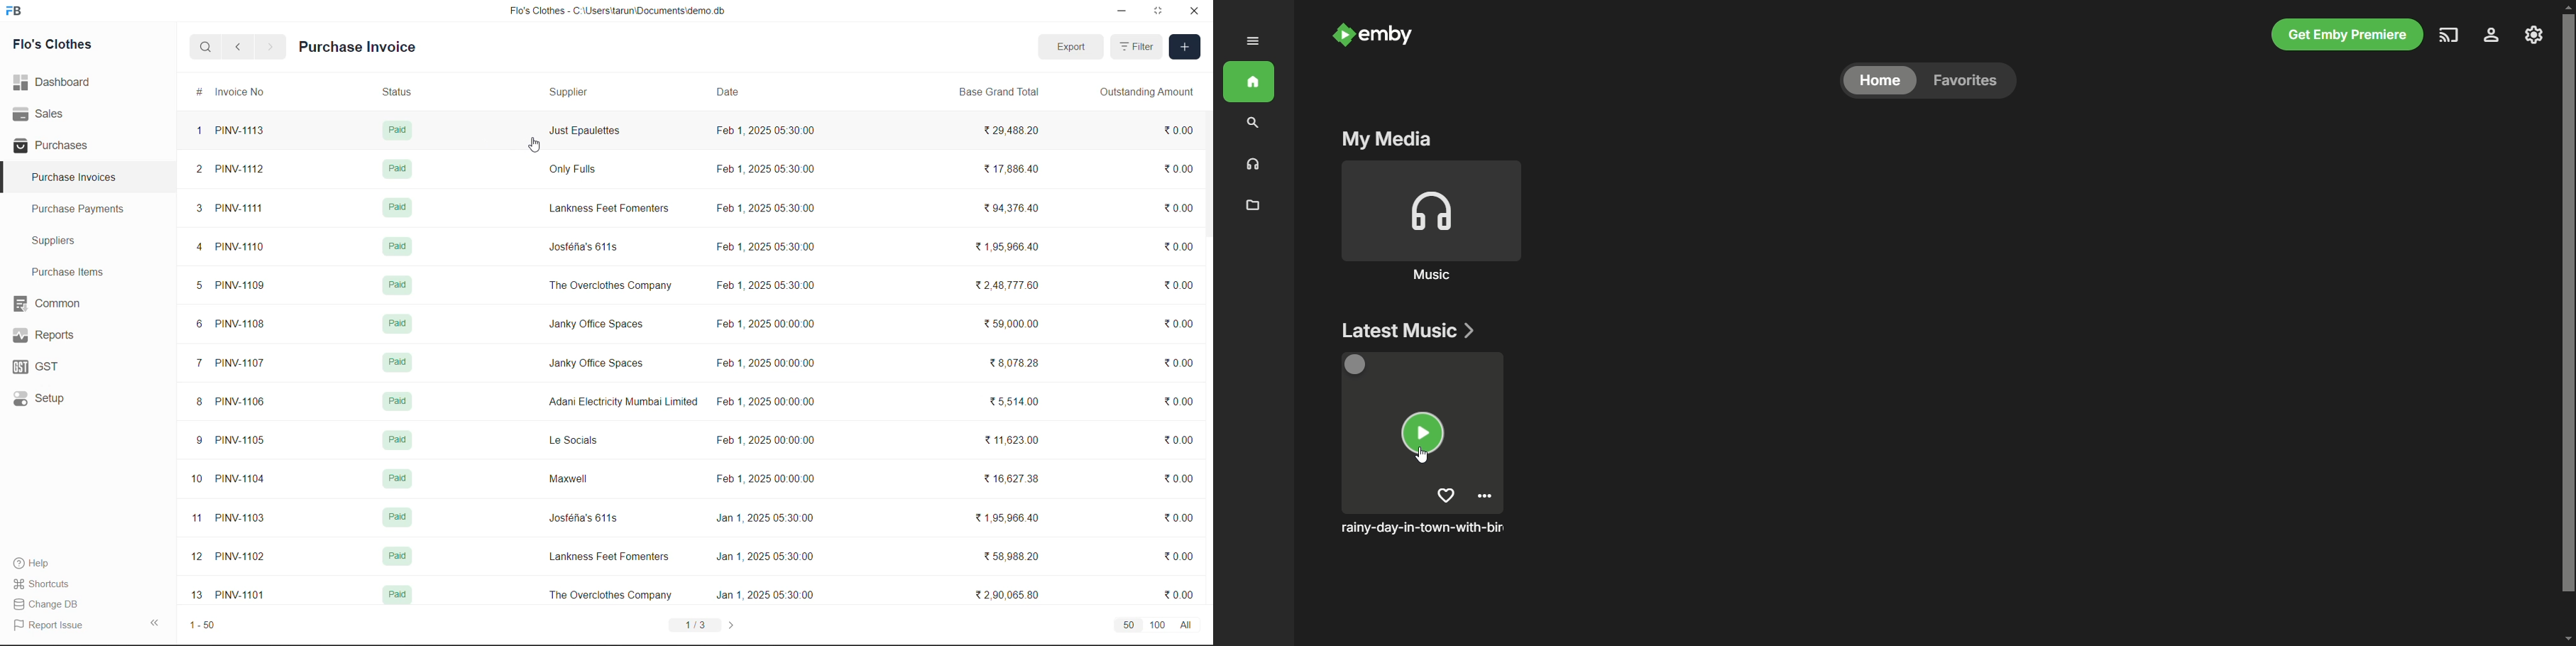 This screenshot has height=672, width=2576. I want to click on Filter, so click(1138, 47).